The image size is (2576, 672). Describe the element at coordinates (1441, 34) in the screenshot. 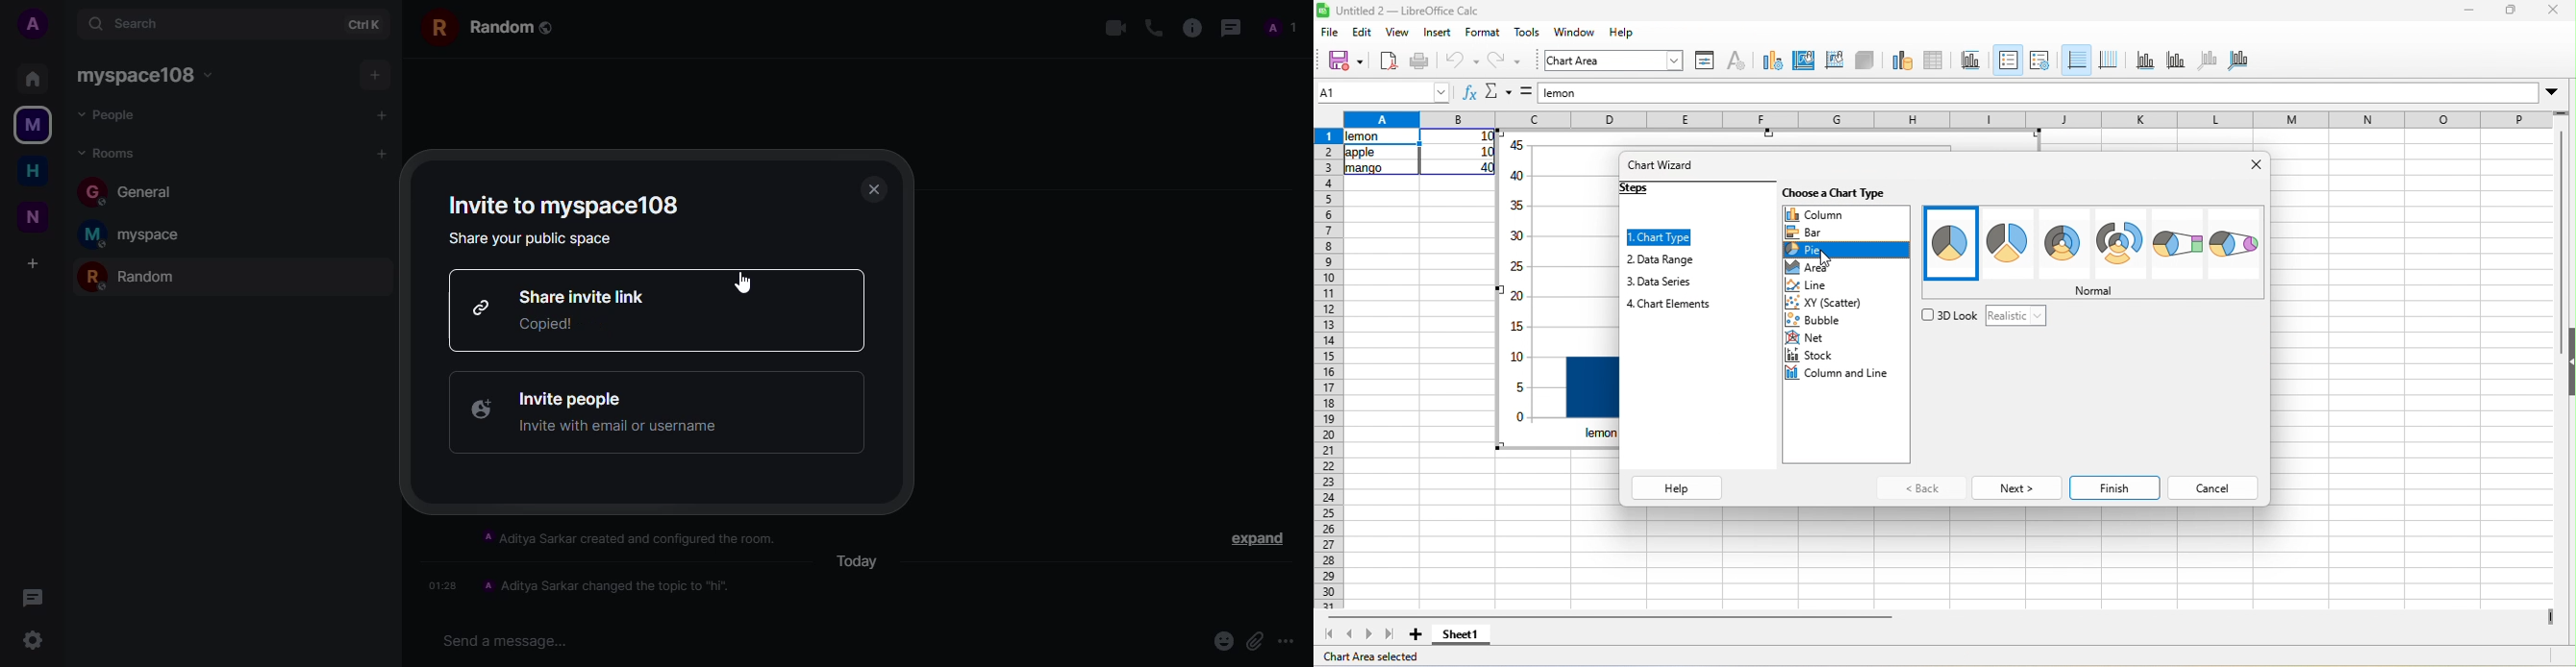

I see `insert` at that location.